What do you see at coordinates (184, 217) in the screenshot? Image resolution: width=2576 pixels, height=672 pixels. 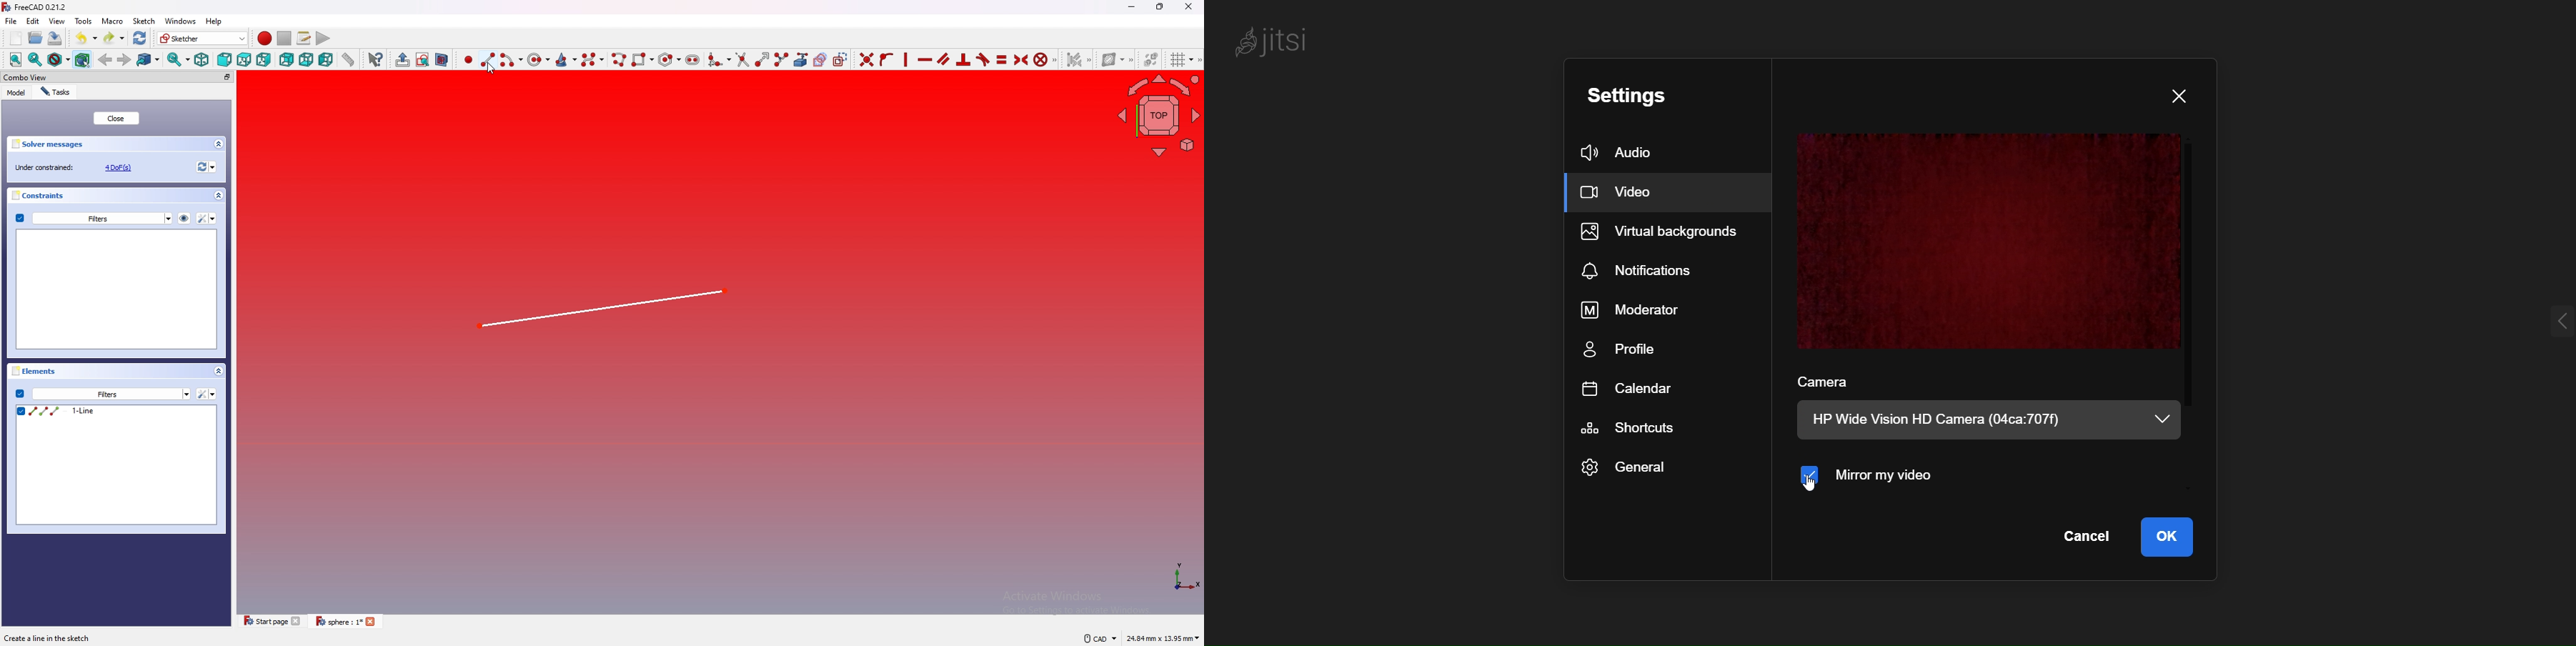 I see `Show/hide all hidden constraints from 3D view. (same as ticking/unticking all listed constraints in list below)` at bounding box center [184, 217].